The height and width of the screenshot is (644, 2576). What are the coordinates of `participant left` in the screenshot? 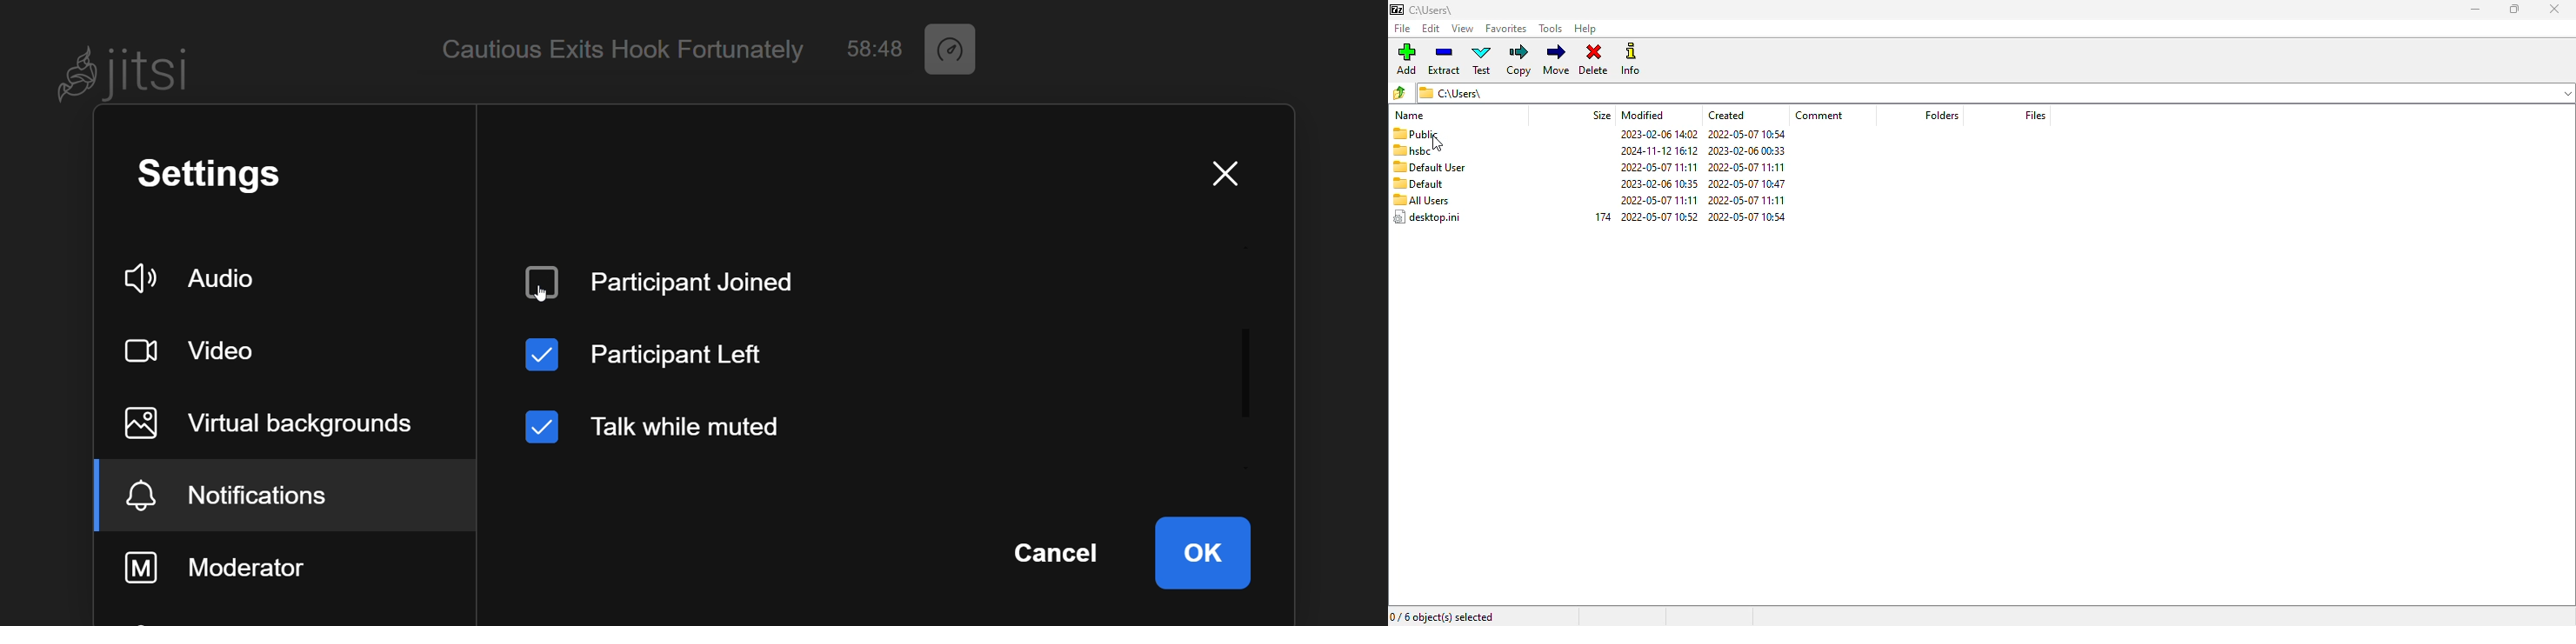 It's located at (651, 353).